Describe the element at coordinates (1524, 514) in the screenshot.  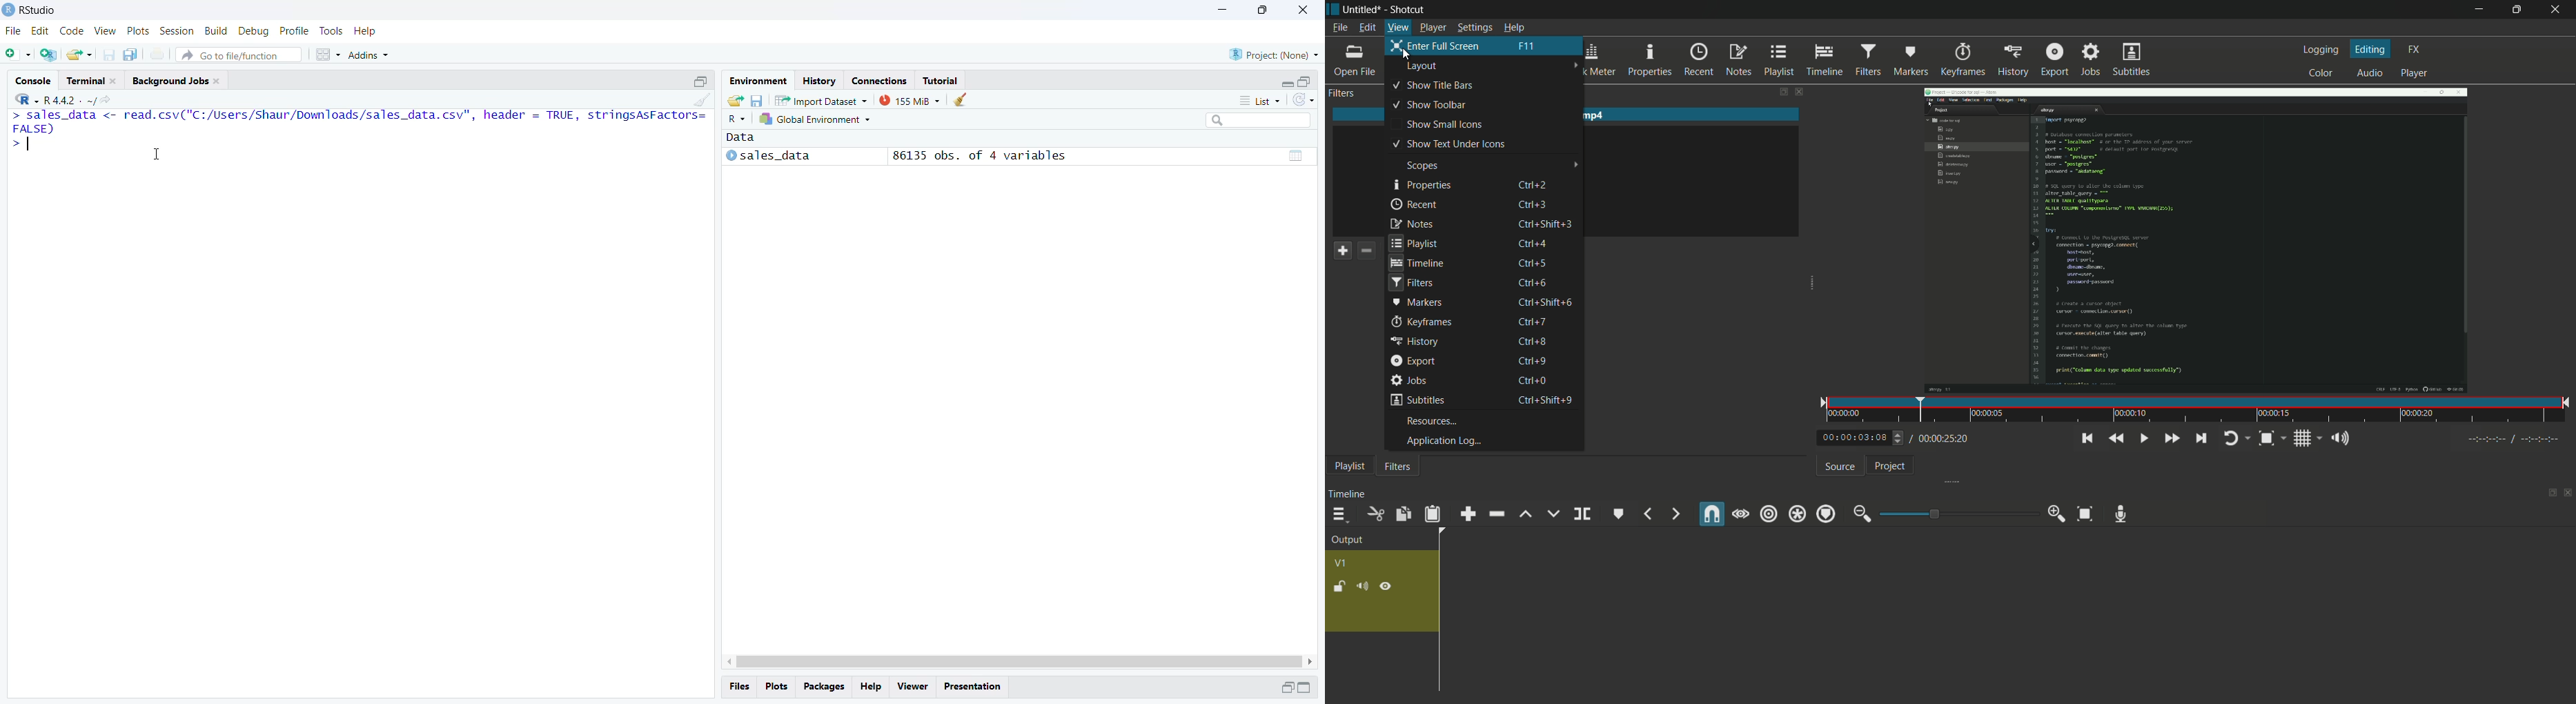
I see `lift` at that location.